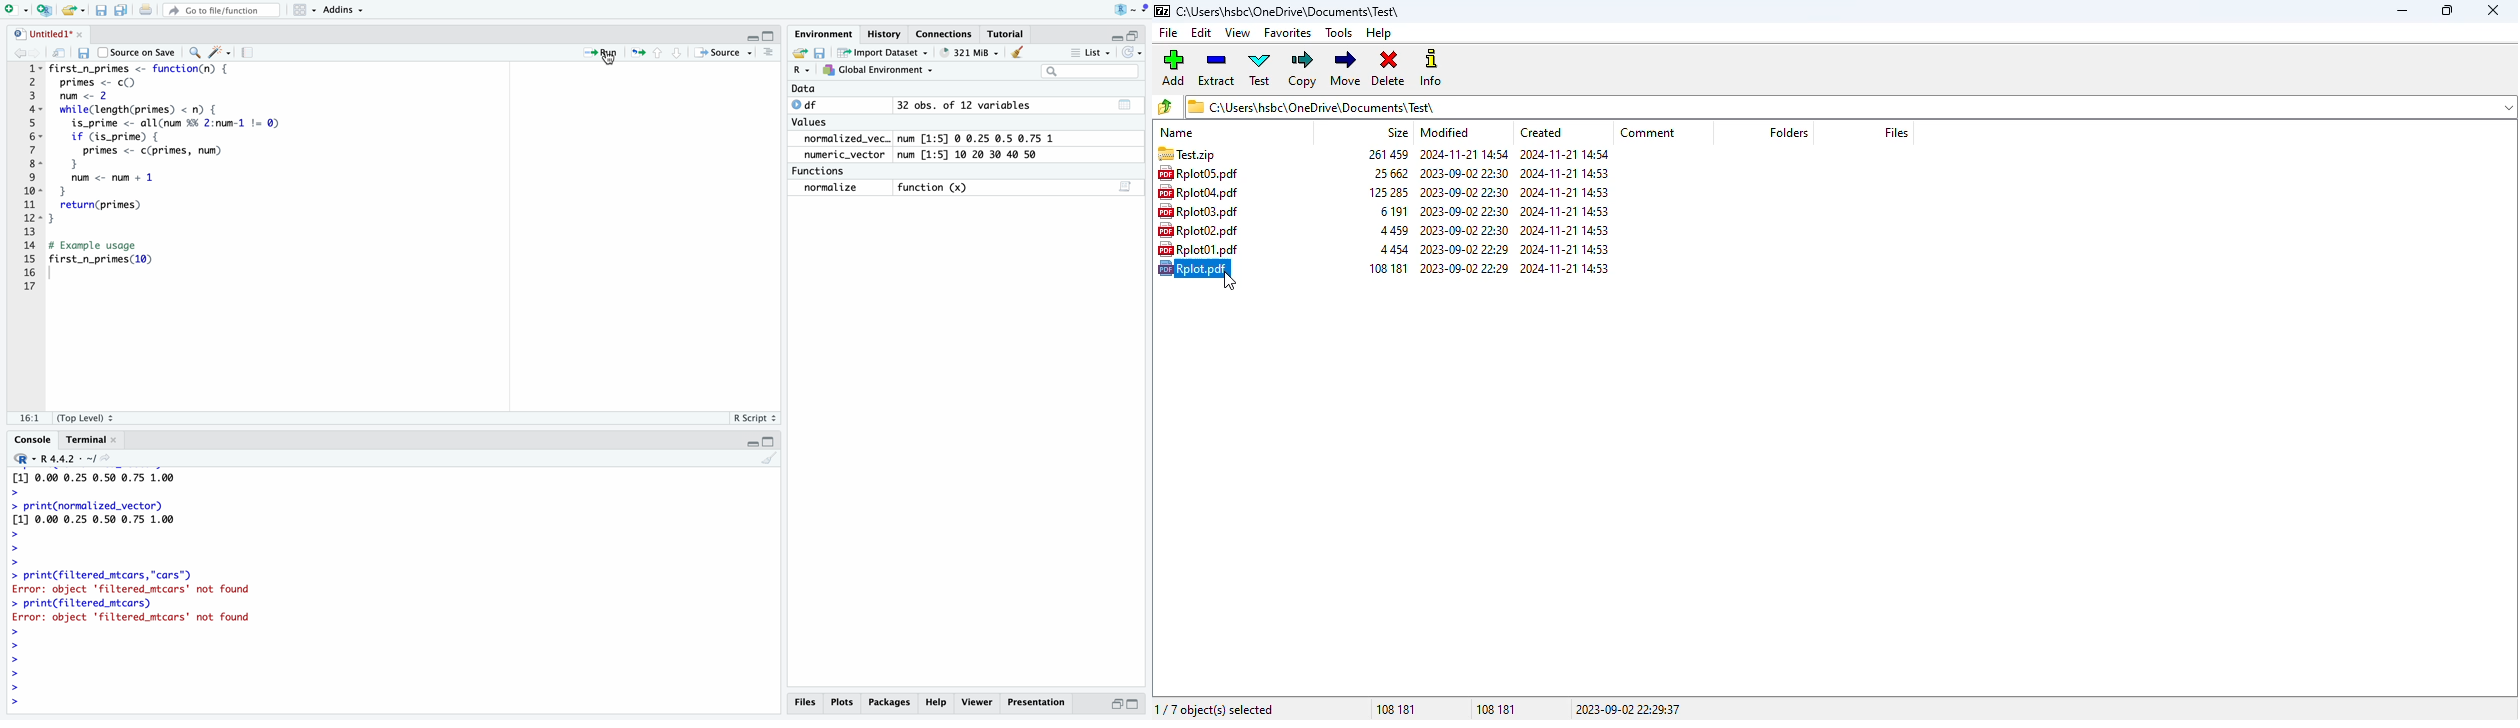 This screenshot has height=728, width=2520. I want to click on search bar, so click(1090, 71).